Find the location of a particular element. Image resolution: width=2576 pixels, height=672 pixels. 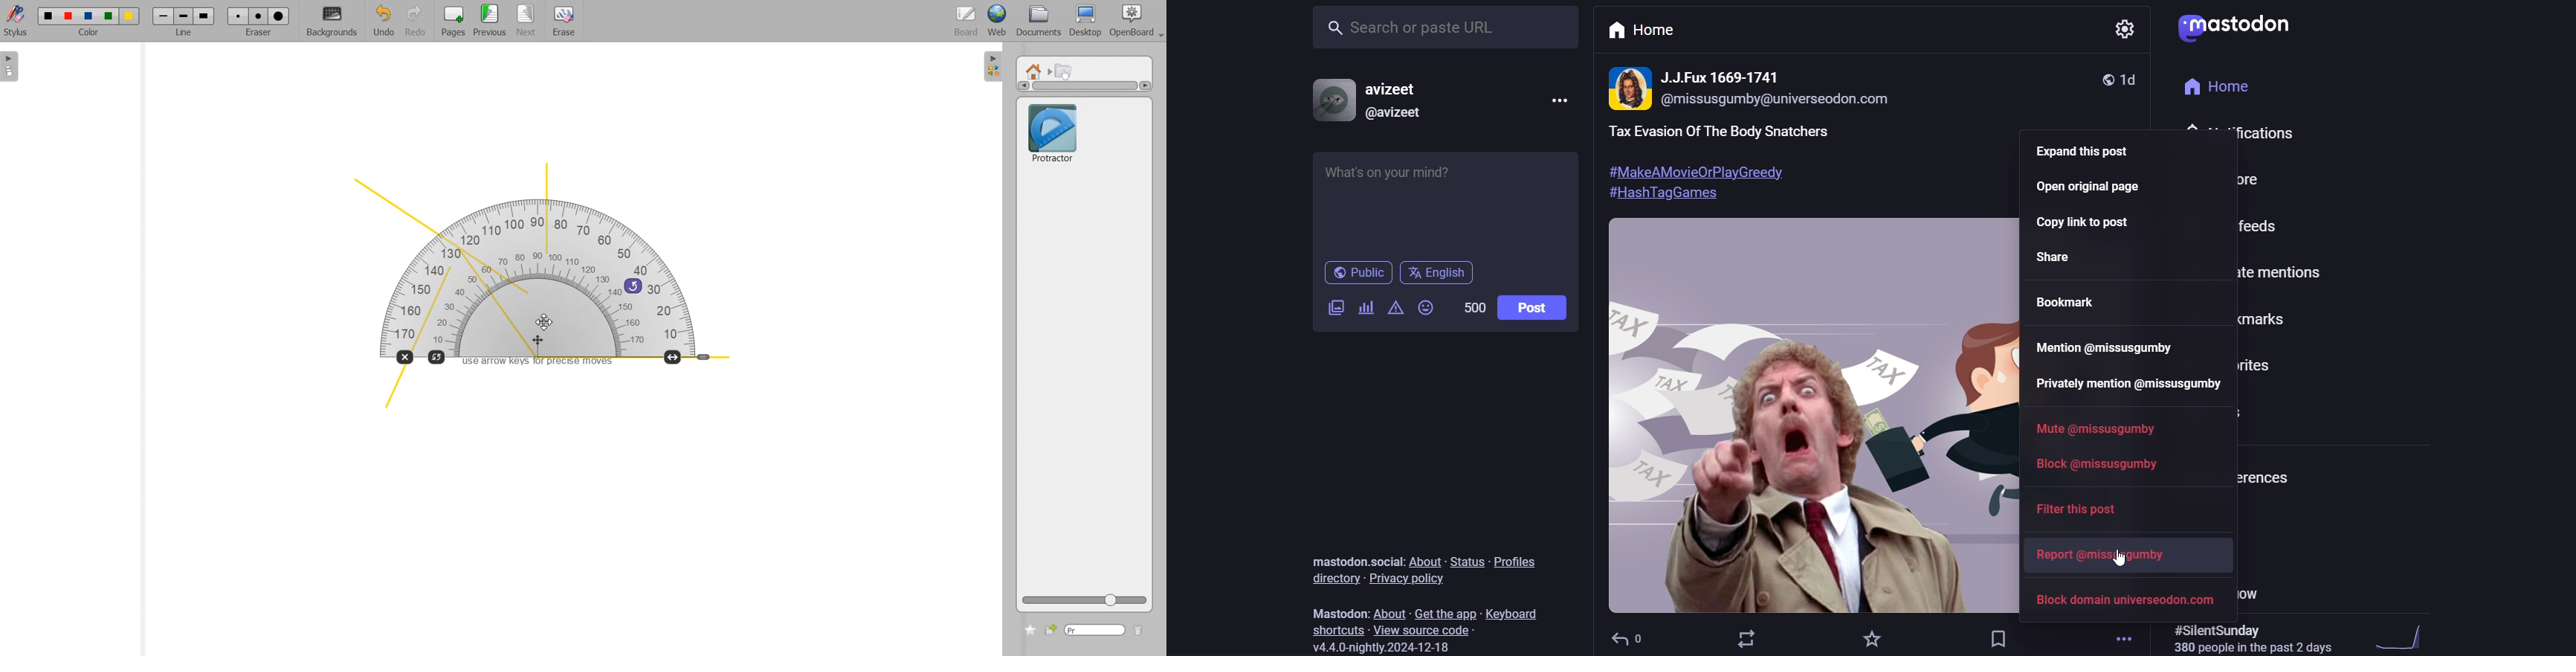

Line is located at coordinates (184, 16).